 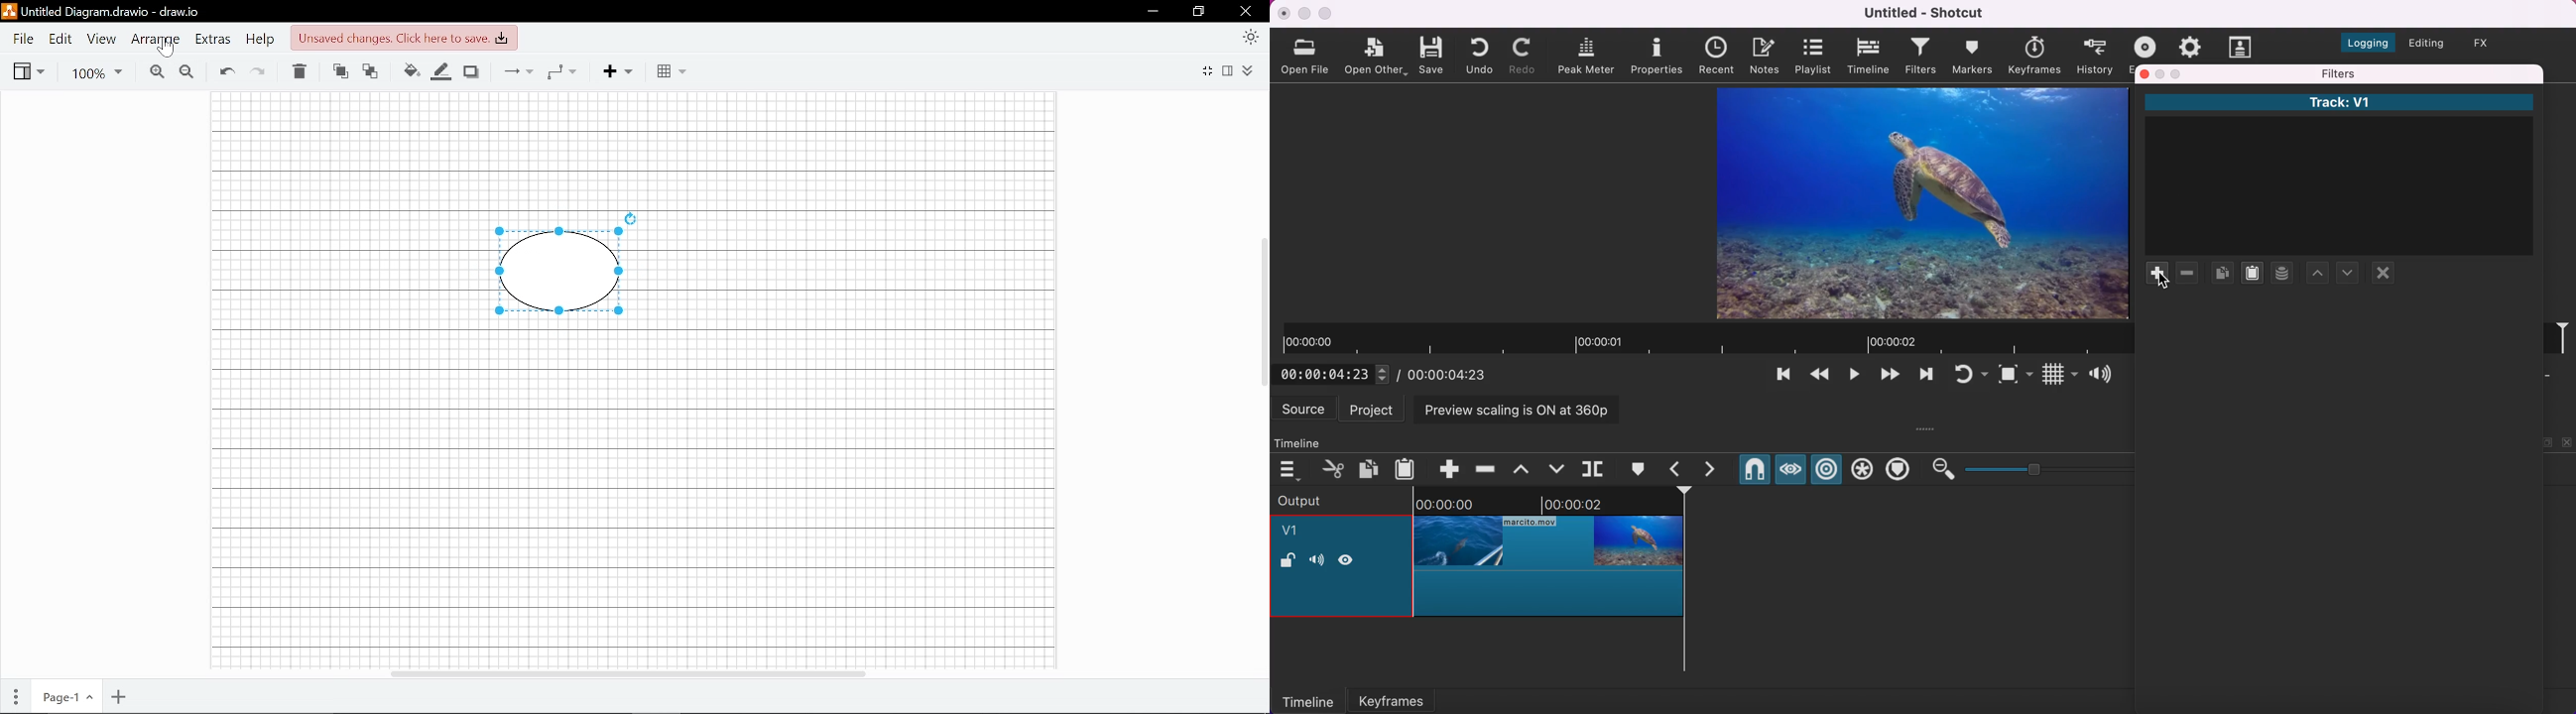 What do you see at coordinates (1153, 12) in the screenshot?
I see `Minimize` at bounding box center [1153, 12].